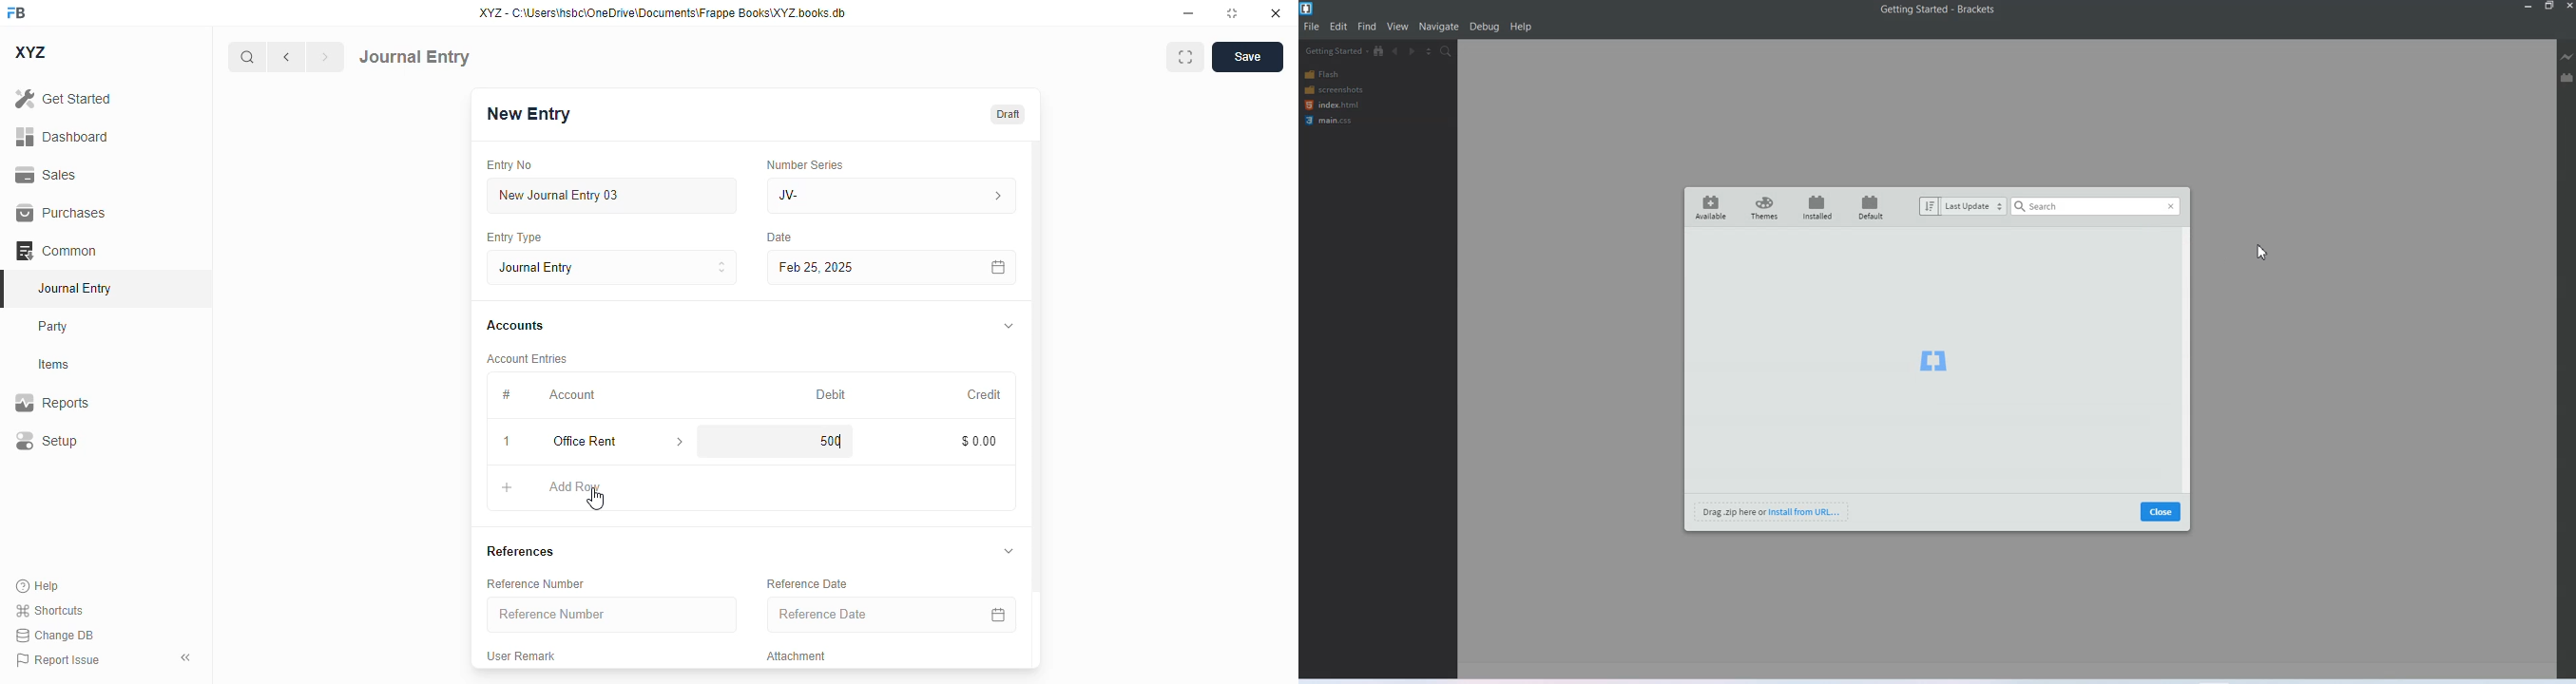 The image size is (2576, 700). What do you see at coordinates (1248, 57) in the screenshot?
I see `save` at bounding box center [1248, 57].